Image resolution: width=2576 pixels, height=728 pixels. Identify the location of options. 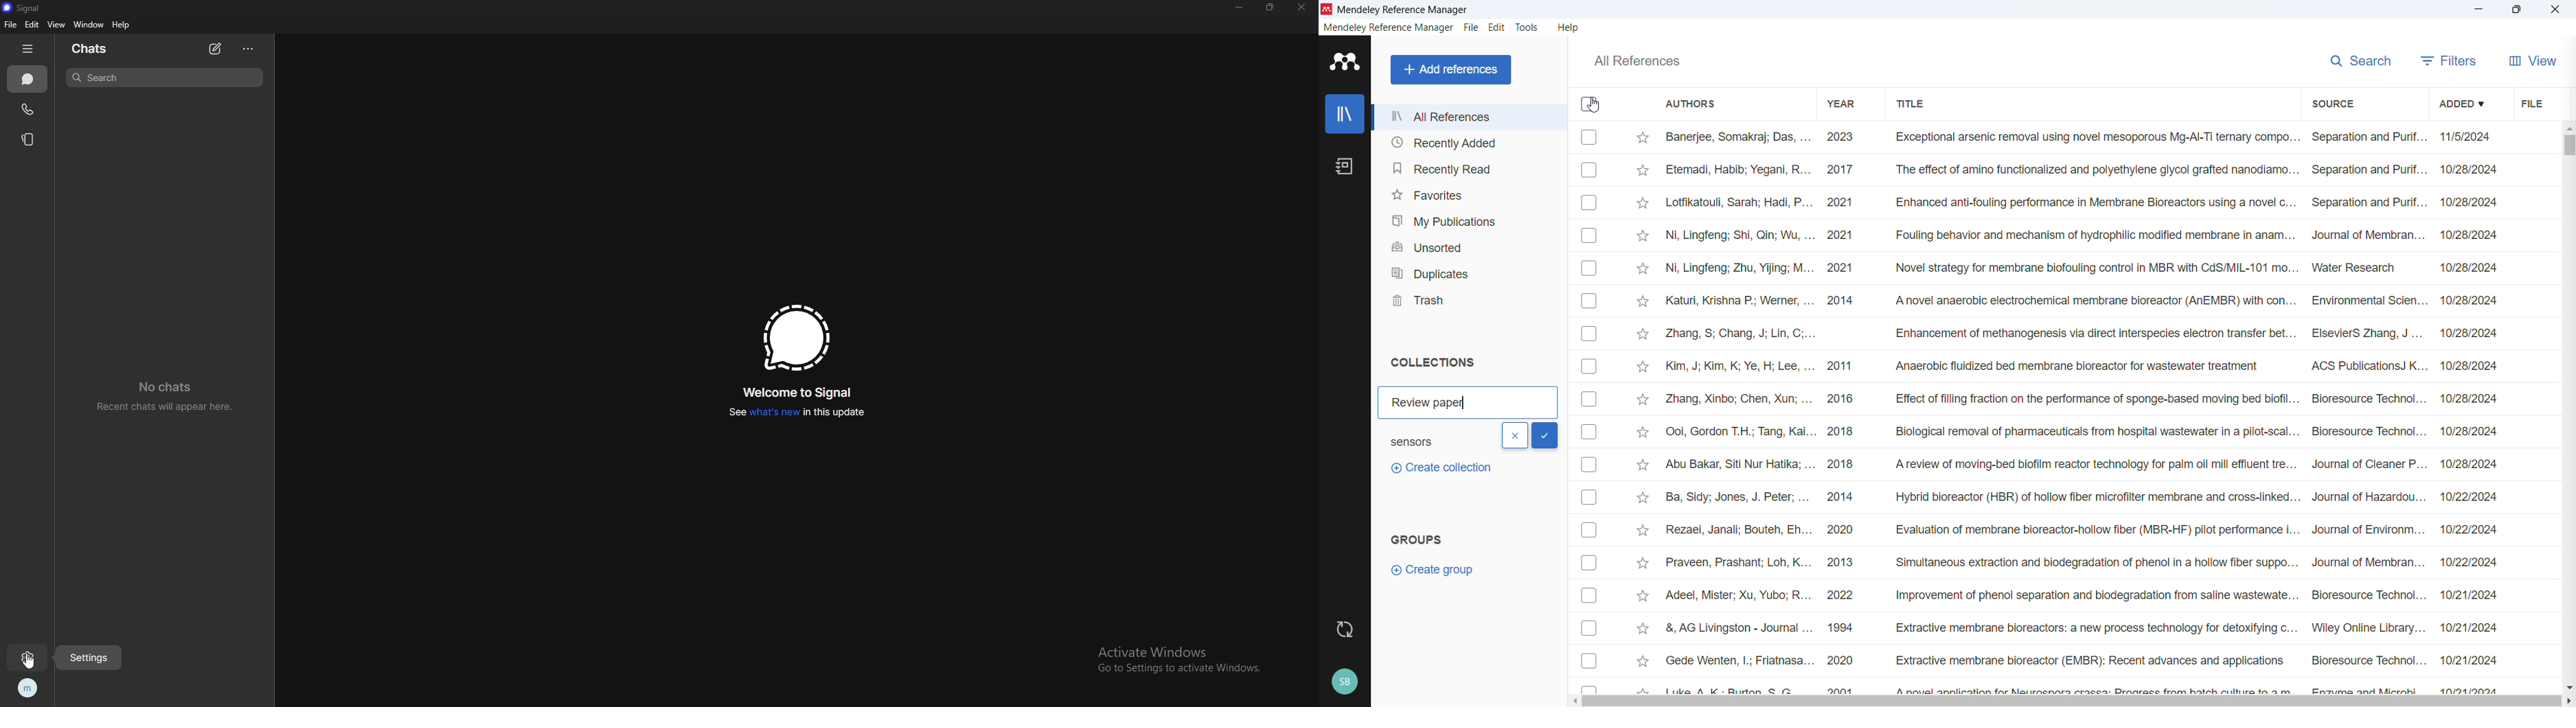
(249, 48).